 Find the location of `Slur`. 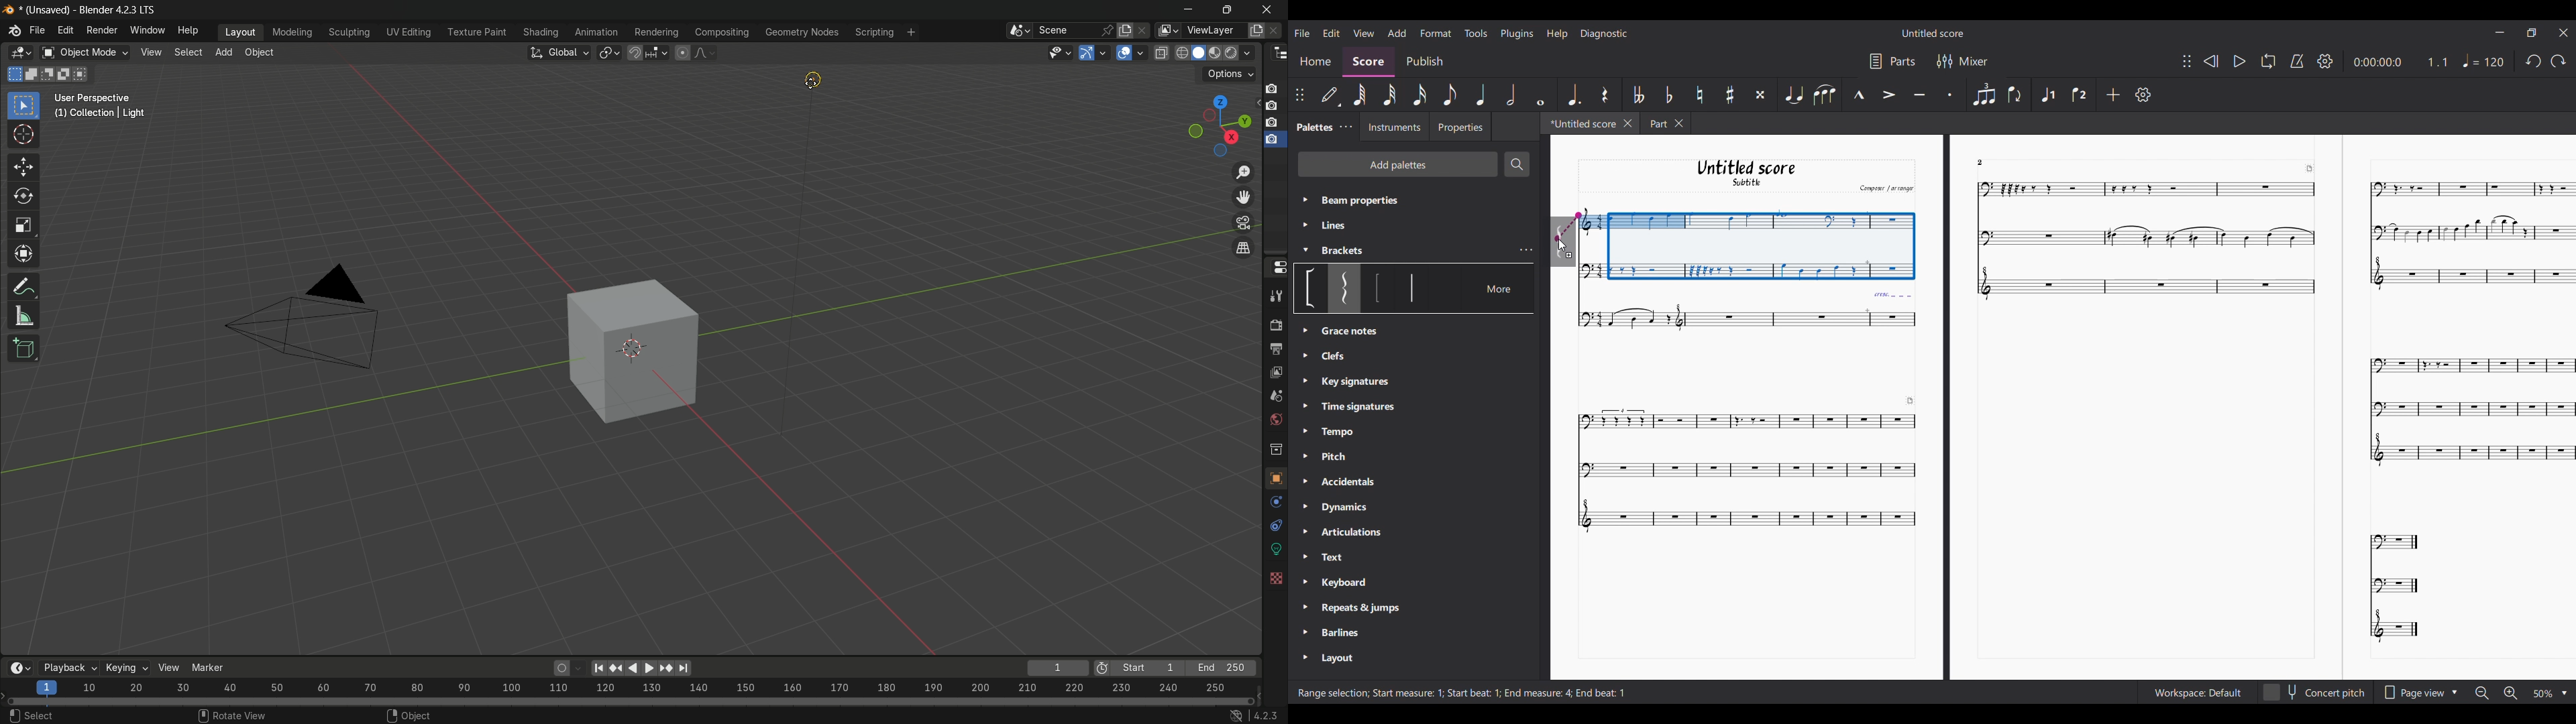

Slur is located at coordinates (1825, 95).